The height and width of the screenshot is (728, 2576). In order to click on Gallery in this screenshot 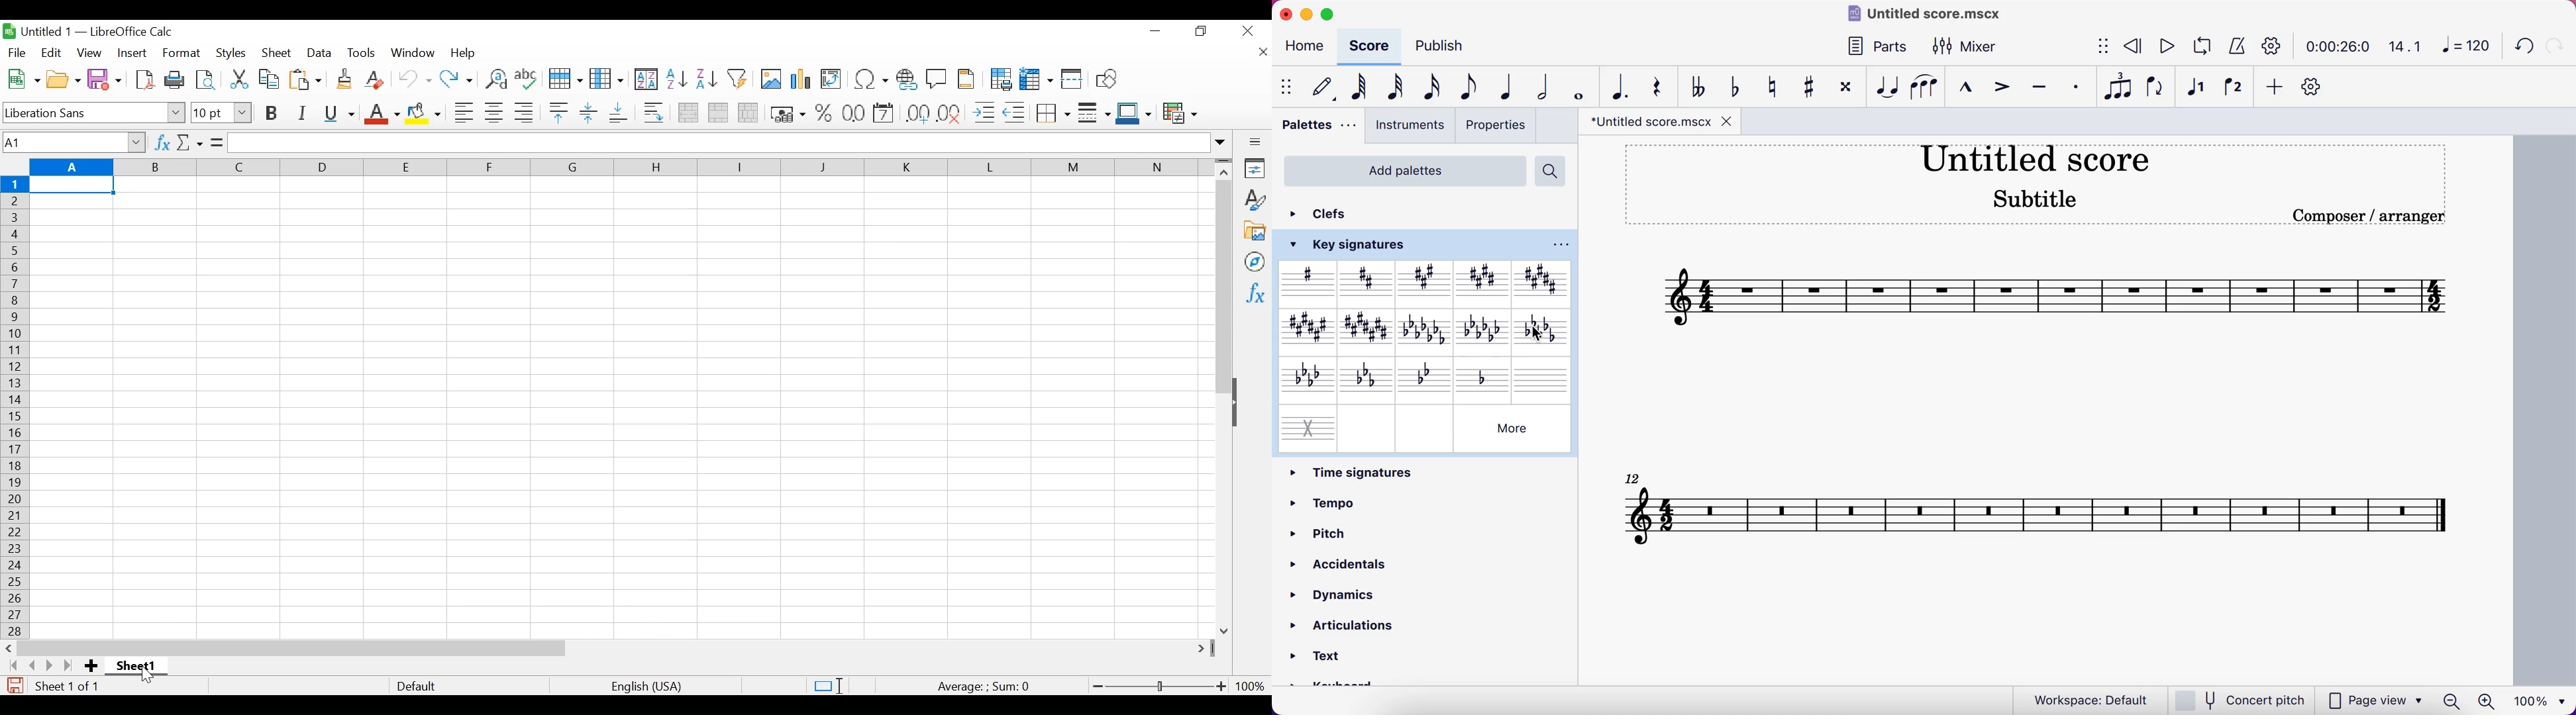, I will do `click(1254, 230)`.